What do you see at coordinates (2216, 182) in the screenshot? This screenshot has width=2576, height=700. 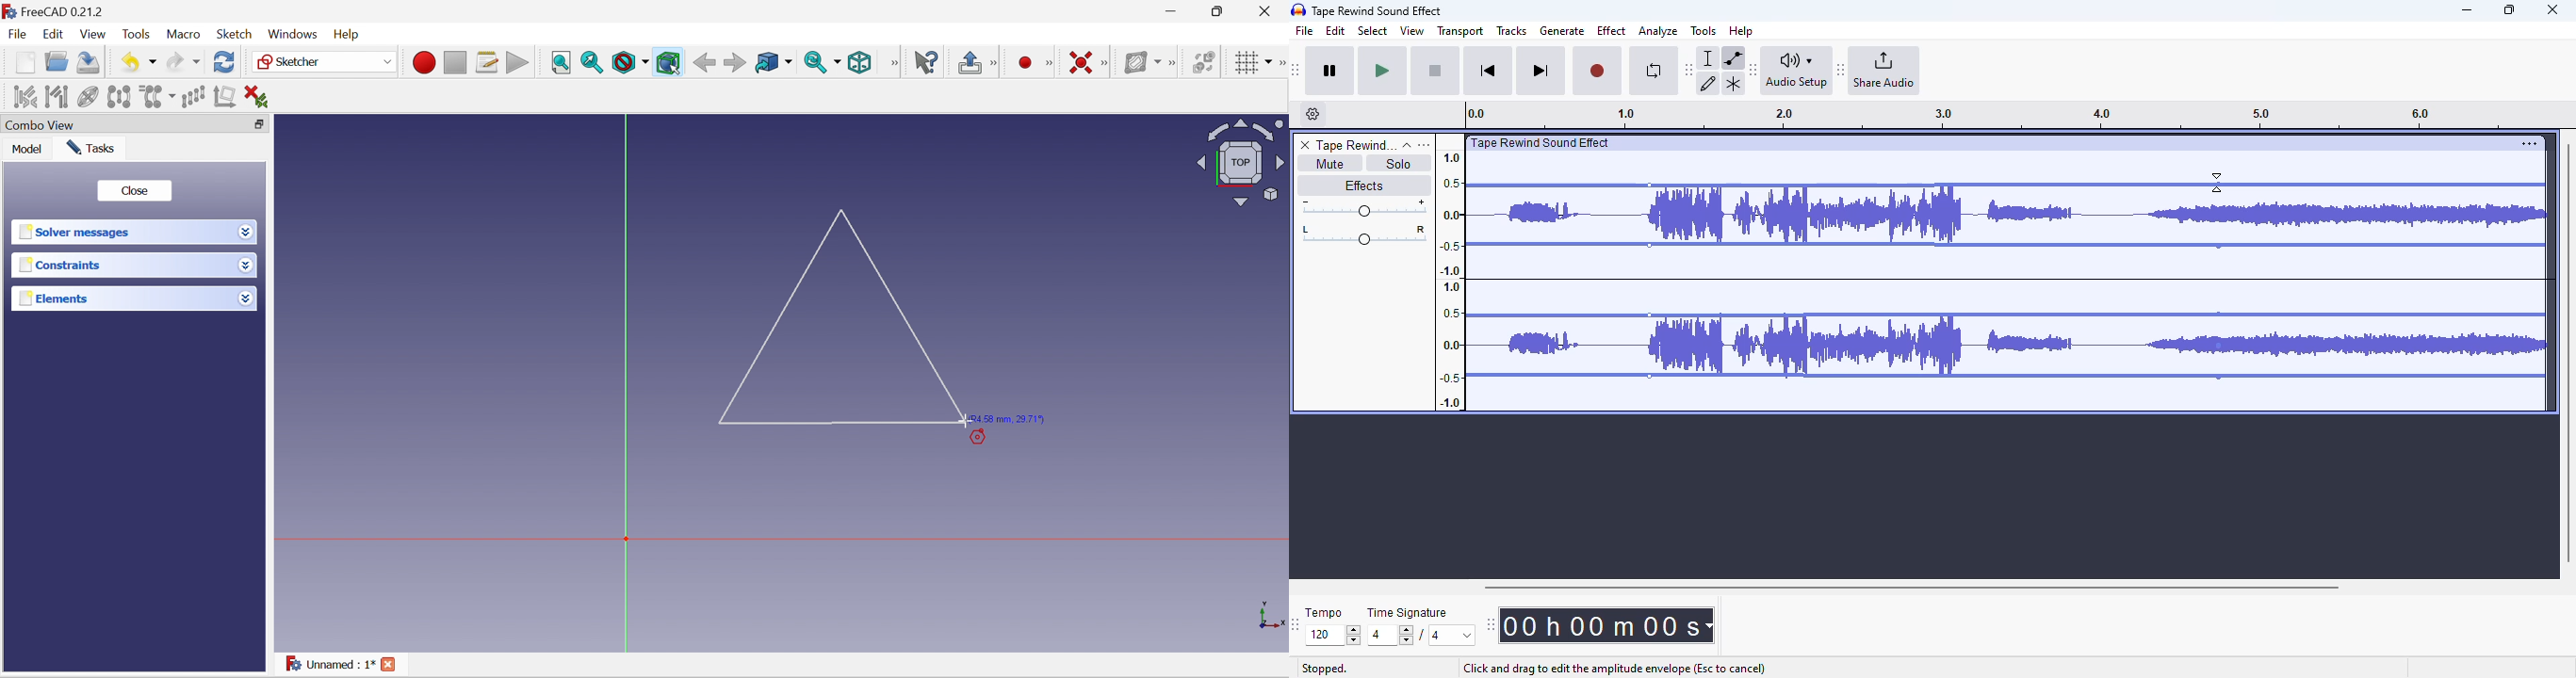 I see `Cursor` at bounding box center [2216, 182].